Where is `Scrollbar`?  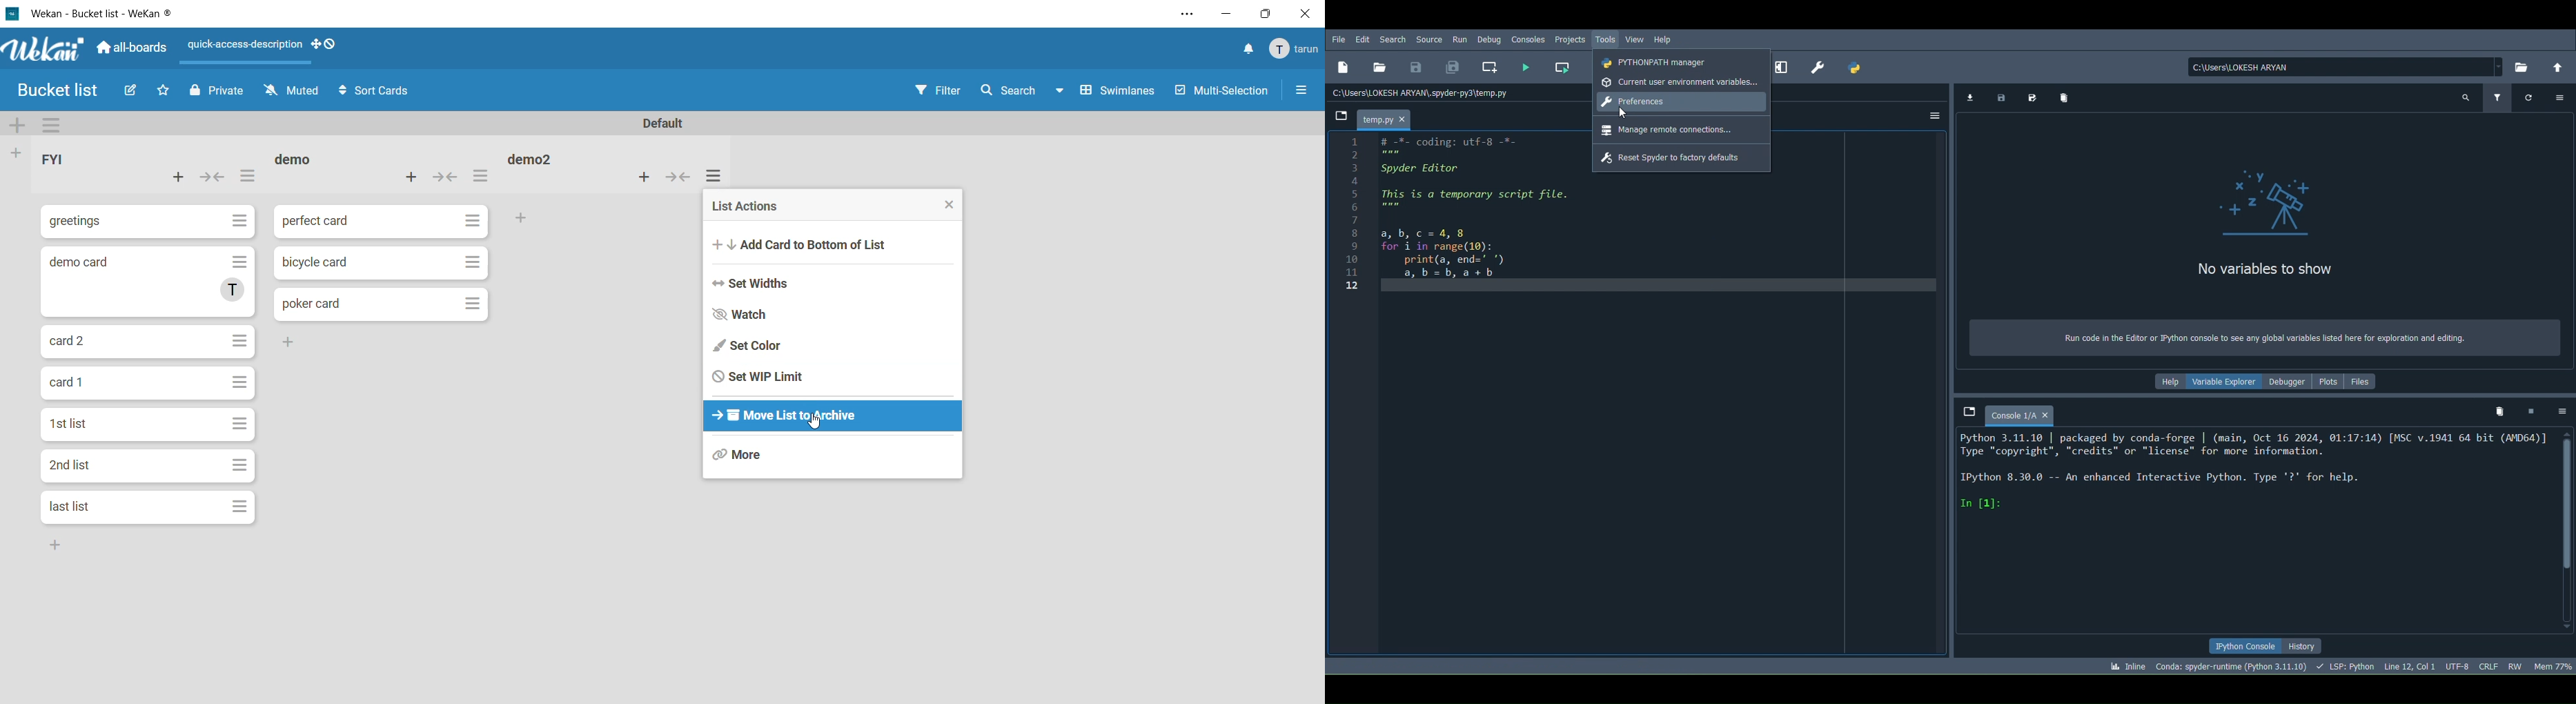
Scrollbar is located at coordinates (2568, 531).